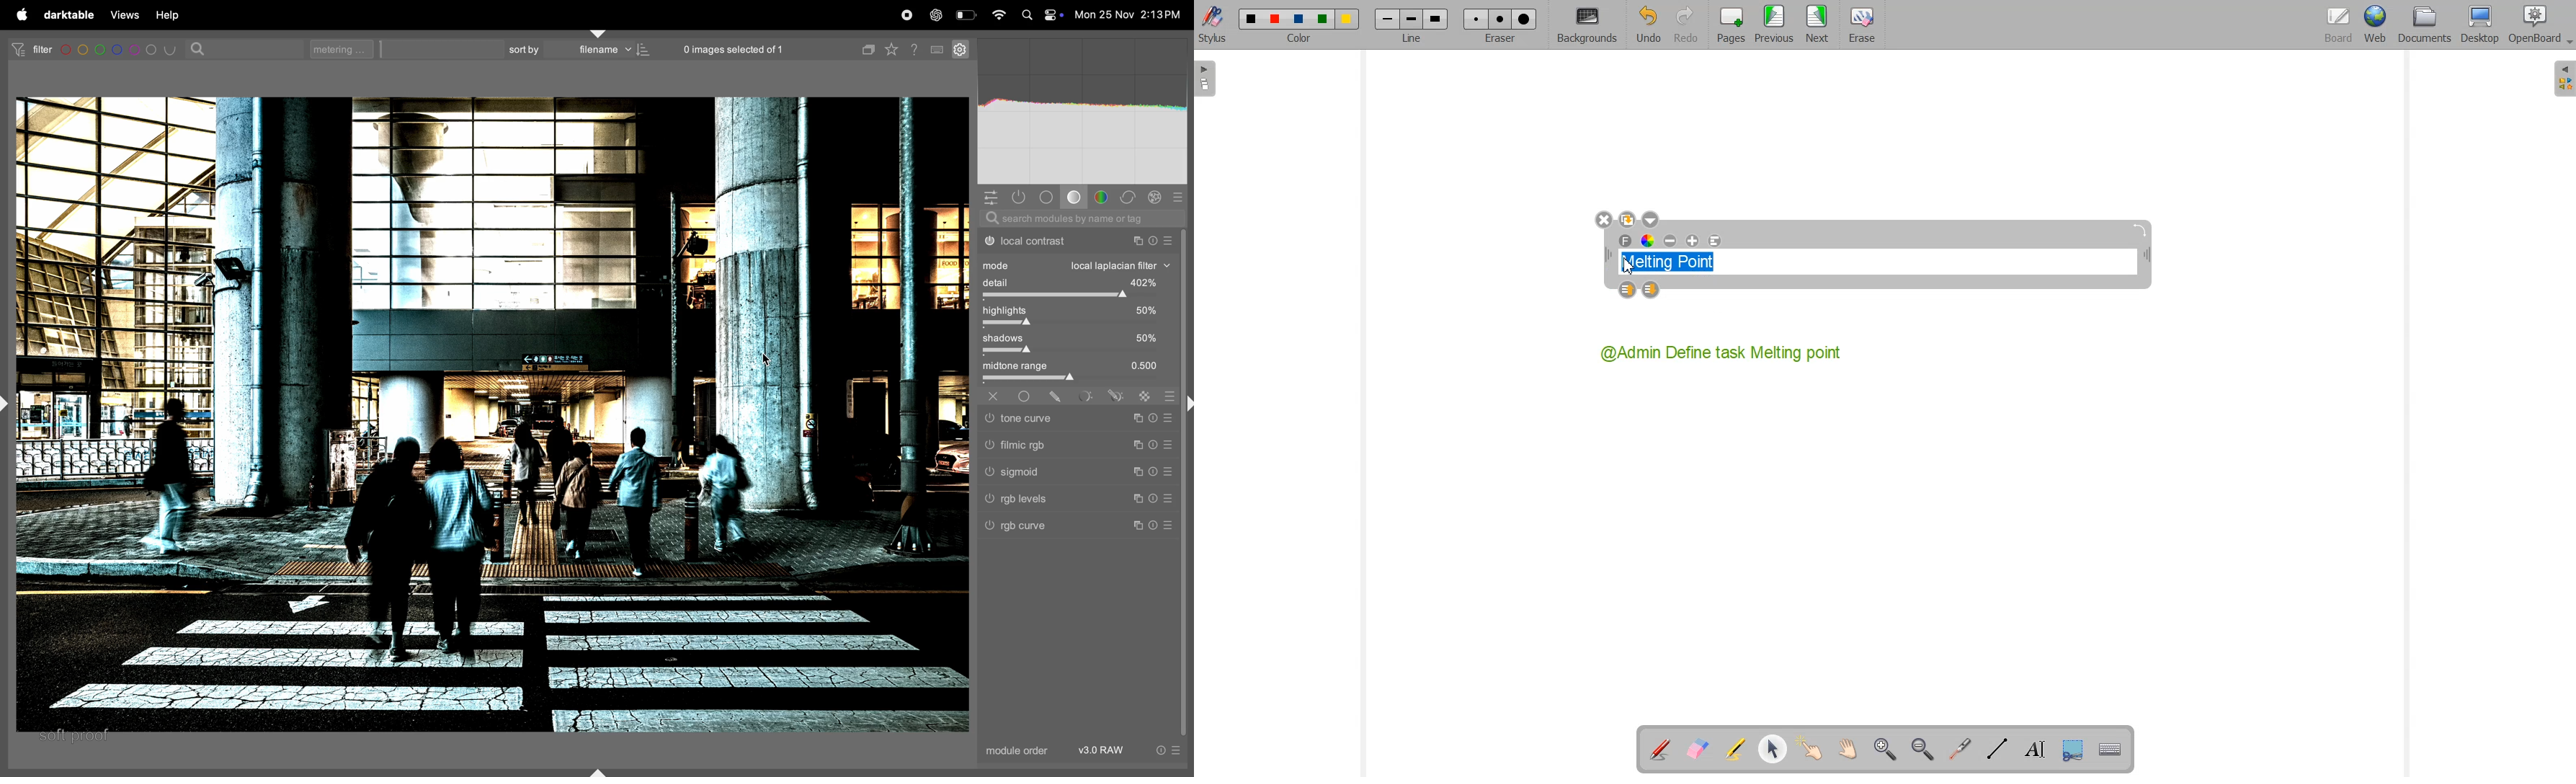 The width and height of the screenshot is (2576, 784). What do you see at coordinates (491, 416) in the screenshot?
I see `image` at bounding box center [491, 416].